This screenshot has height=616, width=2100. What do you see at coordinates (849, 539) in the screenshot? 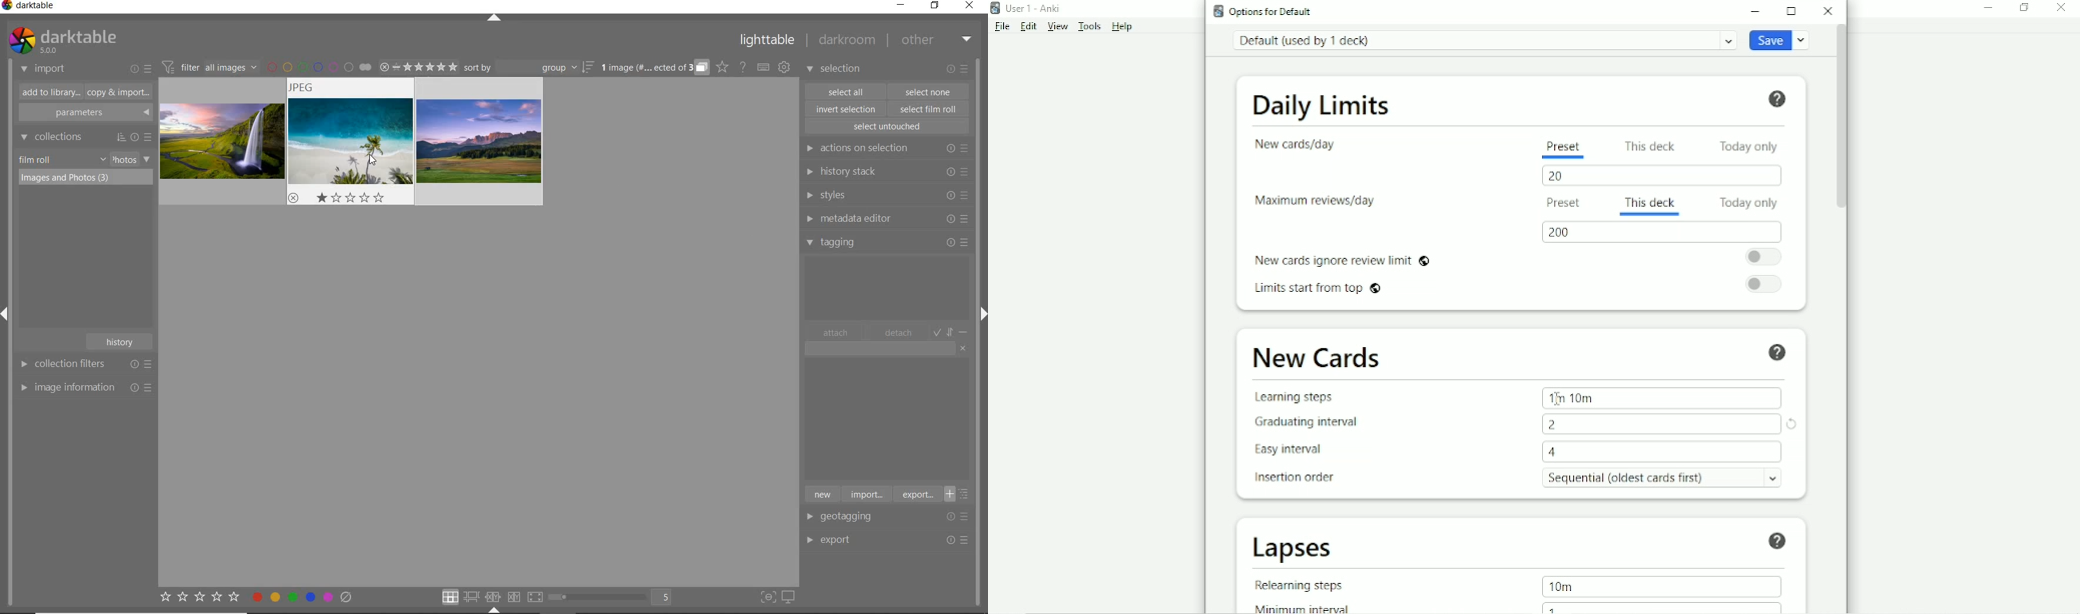
I see `export` at bounding box center [849, 539].